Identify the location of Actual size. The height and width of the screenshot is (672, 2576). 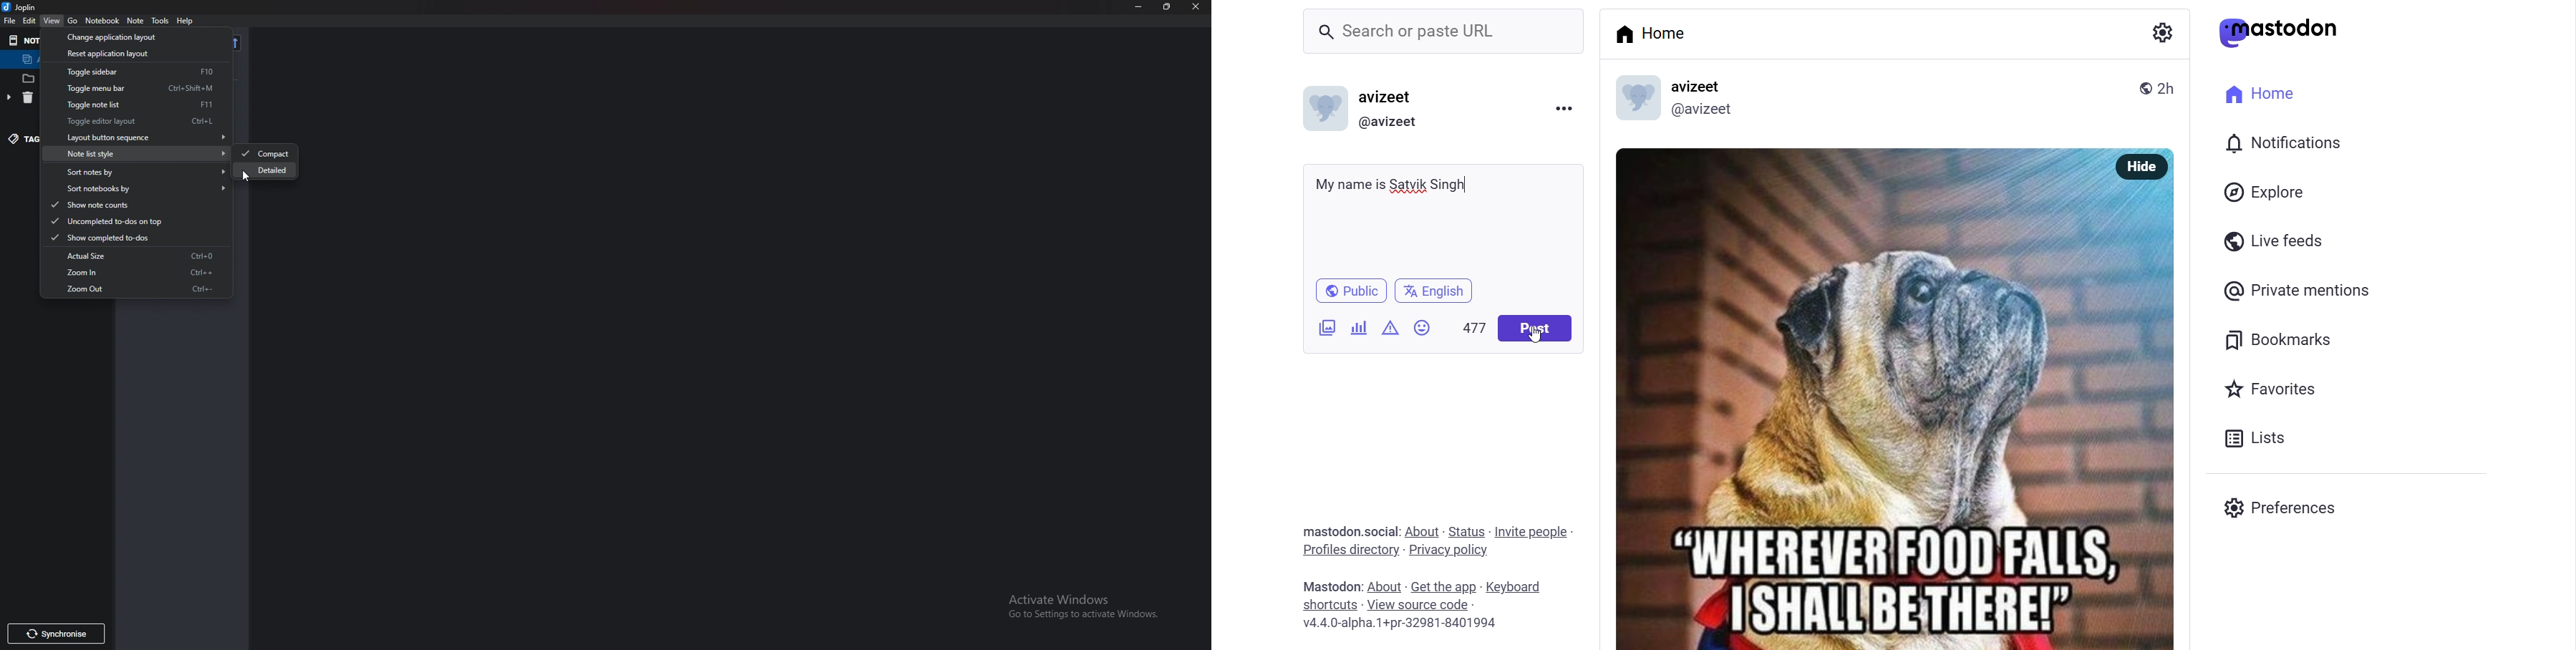
(134, 255).